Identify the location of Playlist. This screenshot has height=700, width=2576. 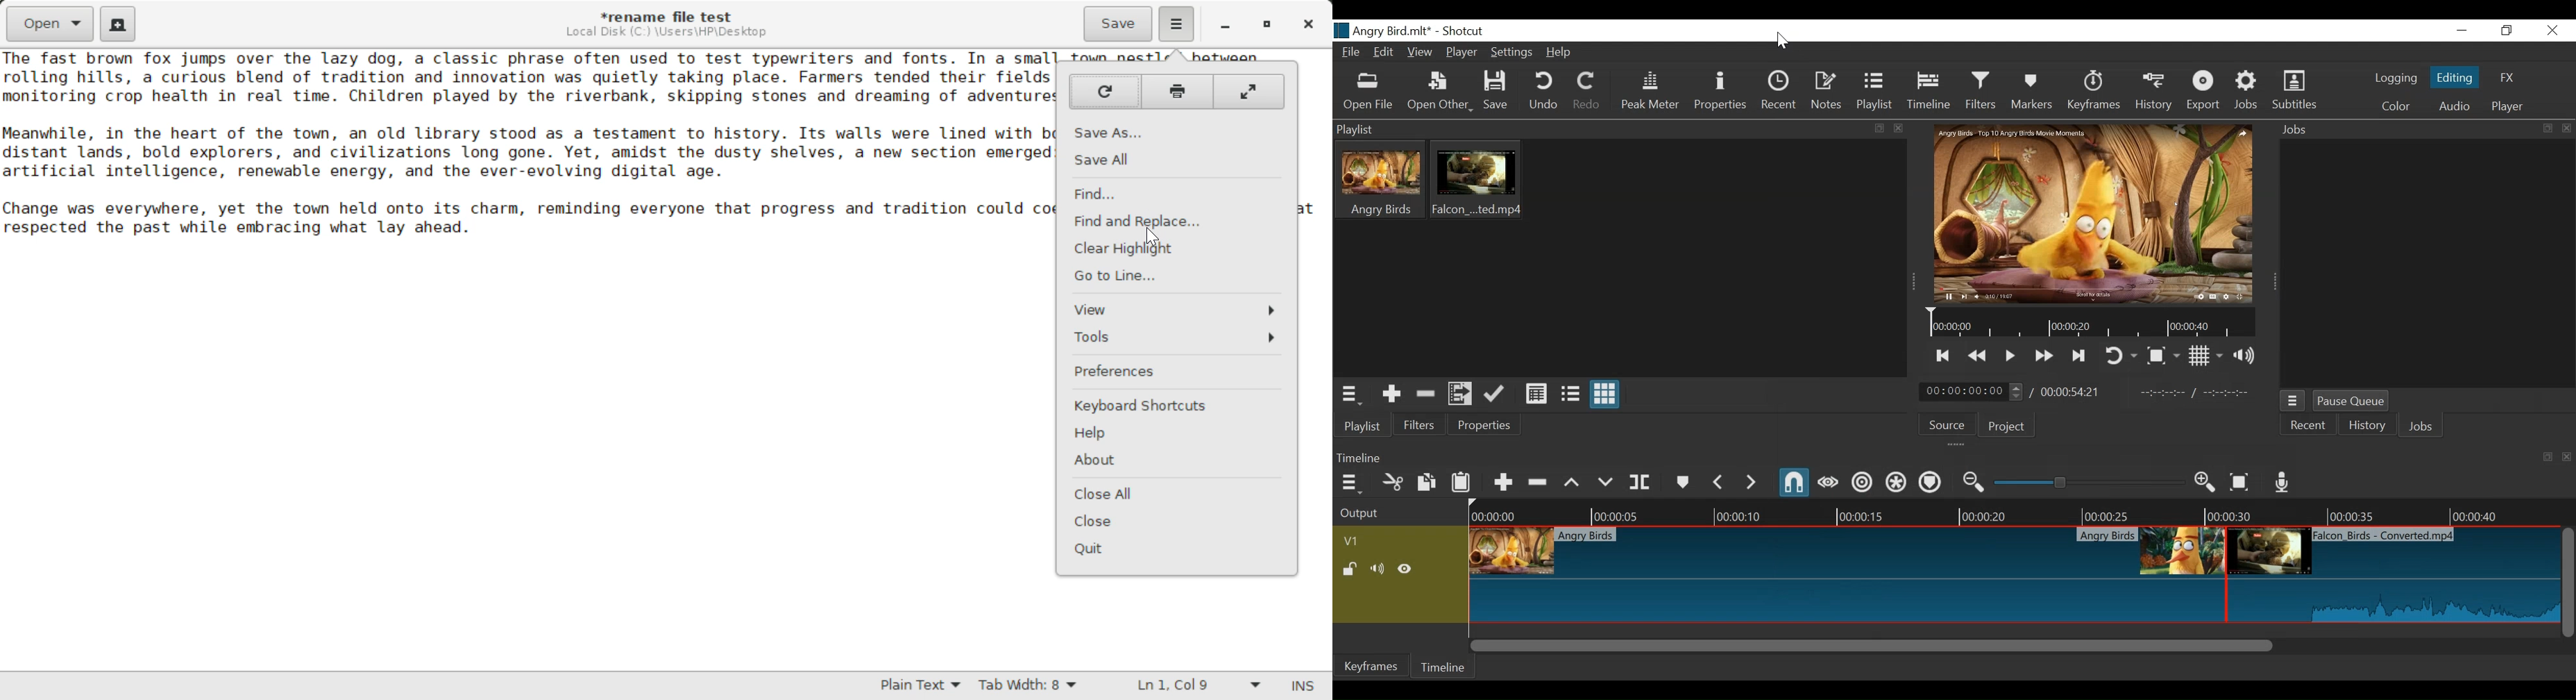
(1875, 91).